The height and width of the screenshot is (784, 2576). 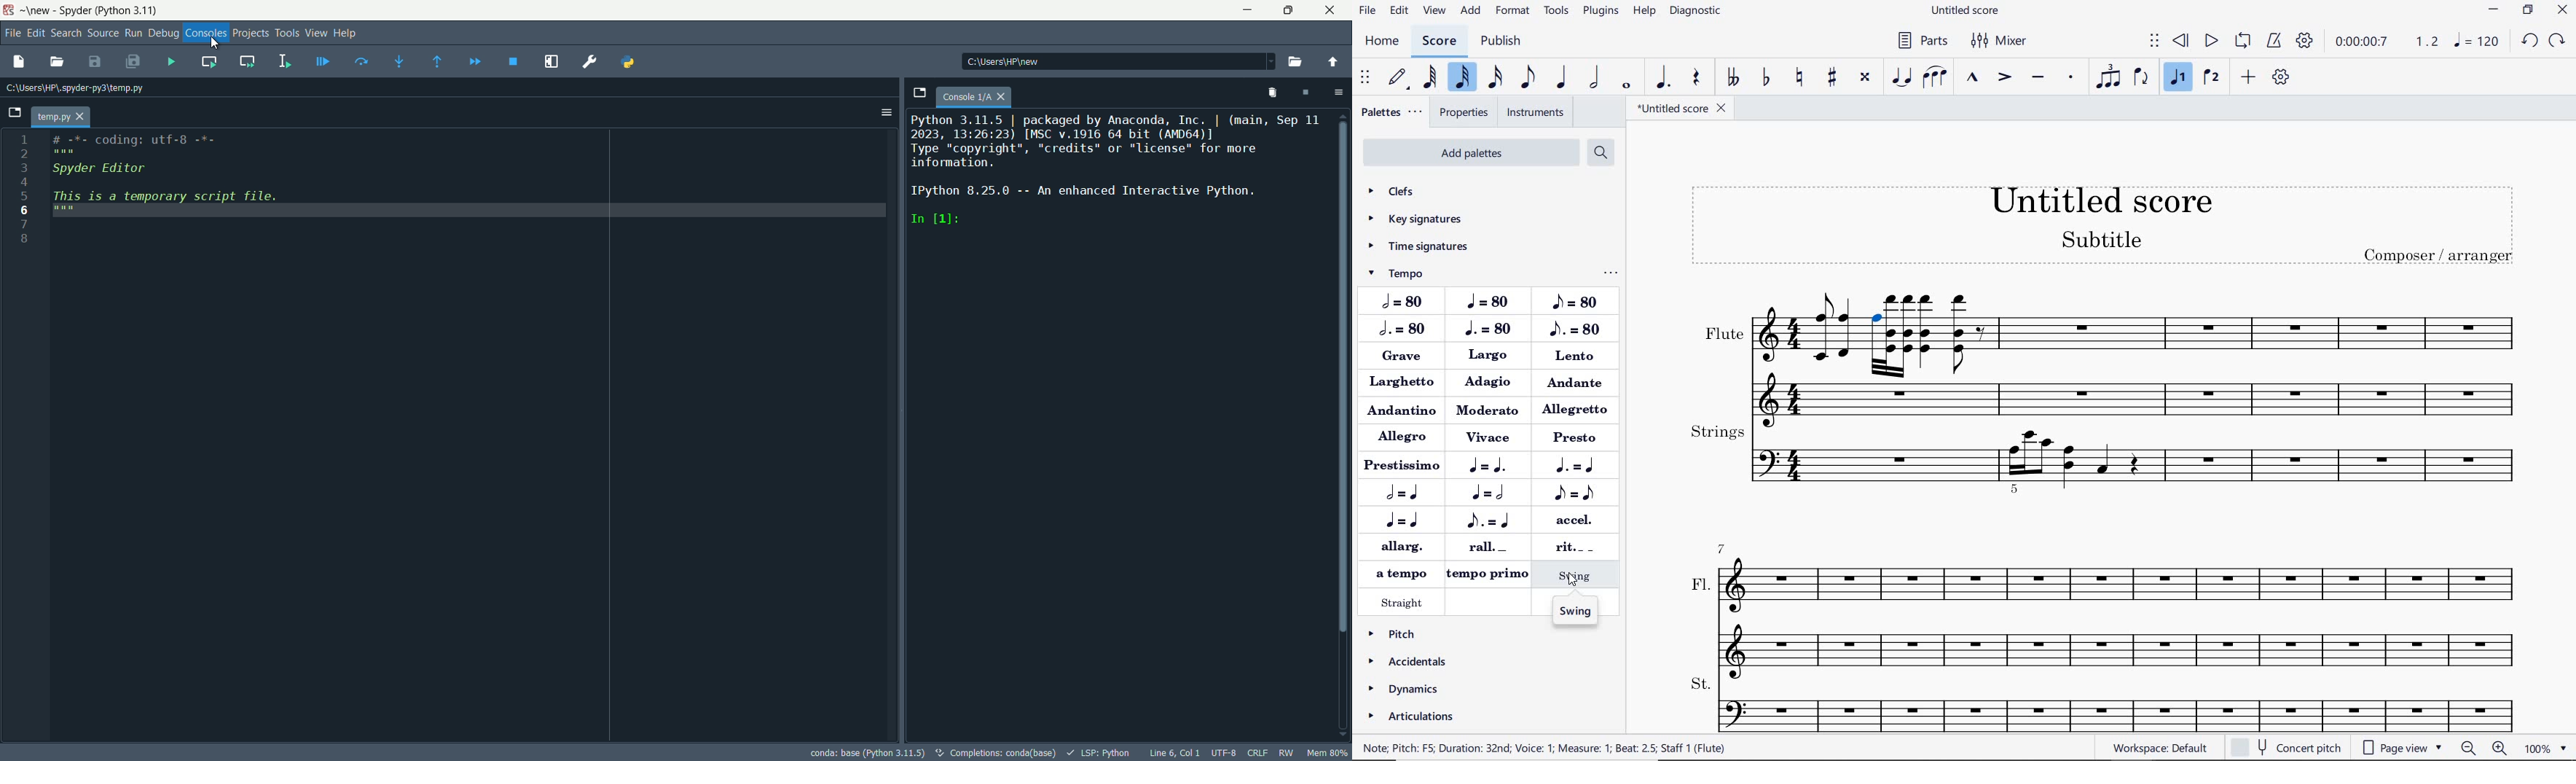 I want to click on SELECTED, so click(x=1876, y=314).